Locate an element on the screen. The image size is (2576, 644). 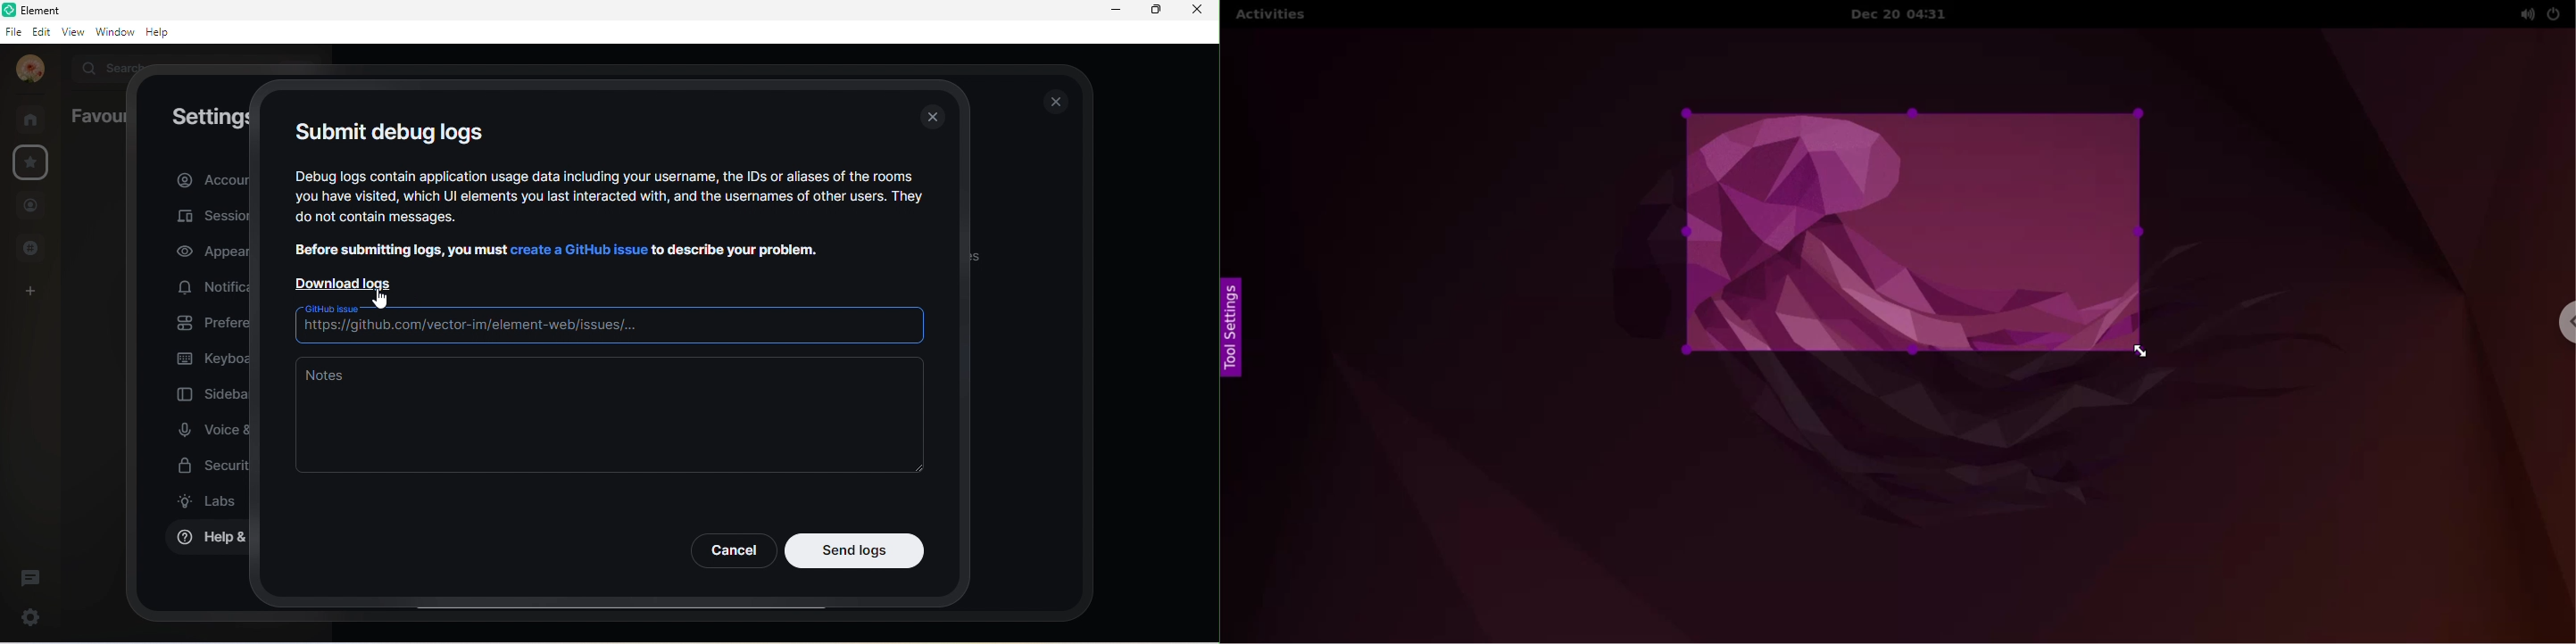
https://github.com/vector-im/element-web/issues/... is located at coordinates (606, 328).